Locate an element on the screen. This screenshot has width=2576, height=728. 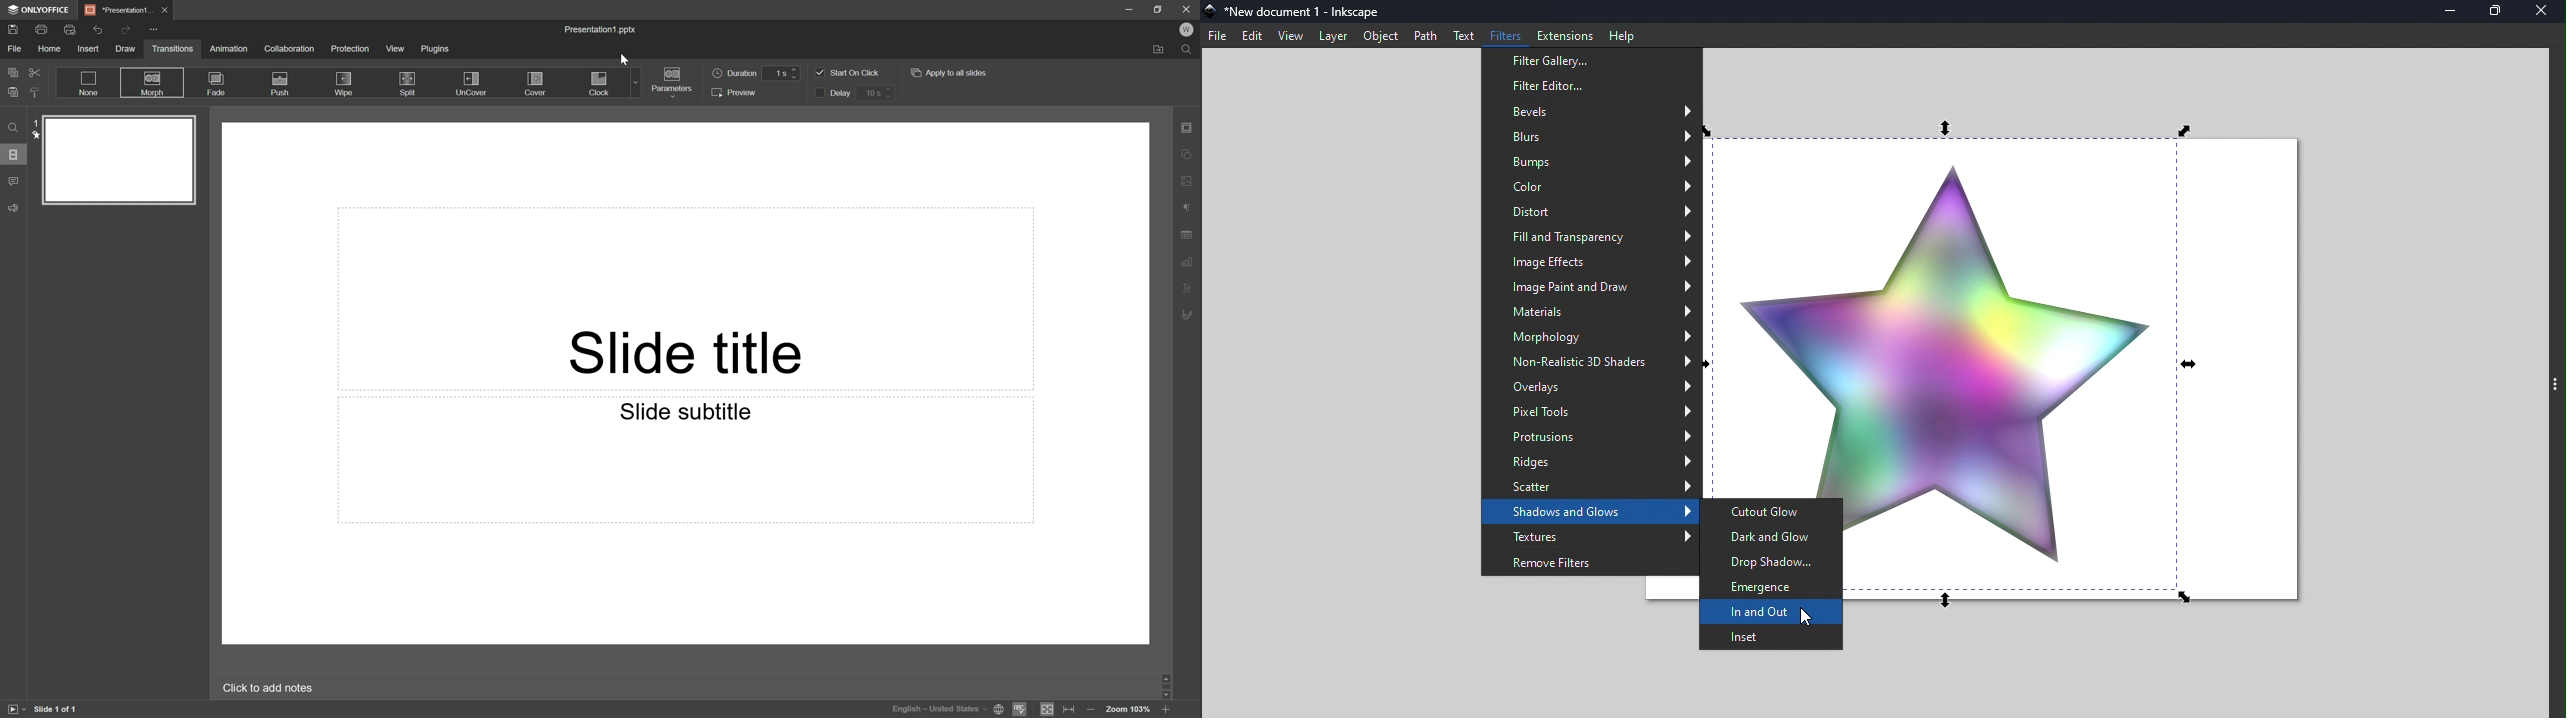
Help is located at coordinates (1623, 34).